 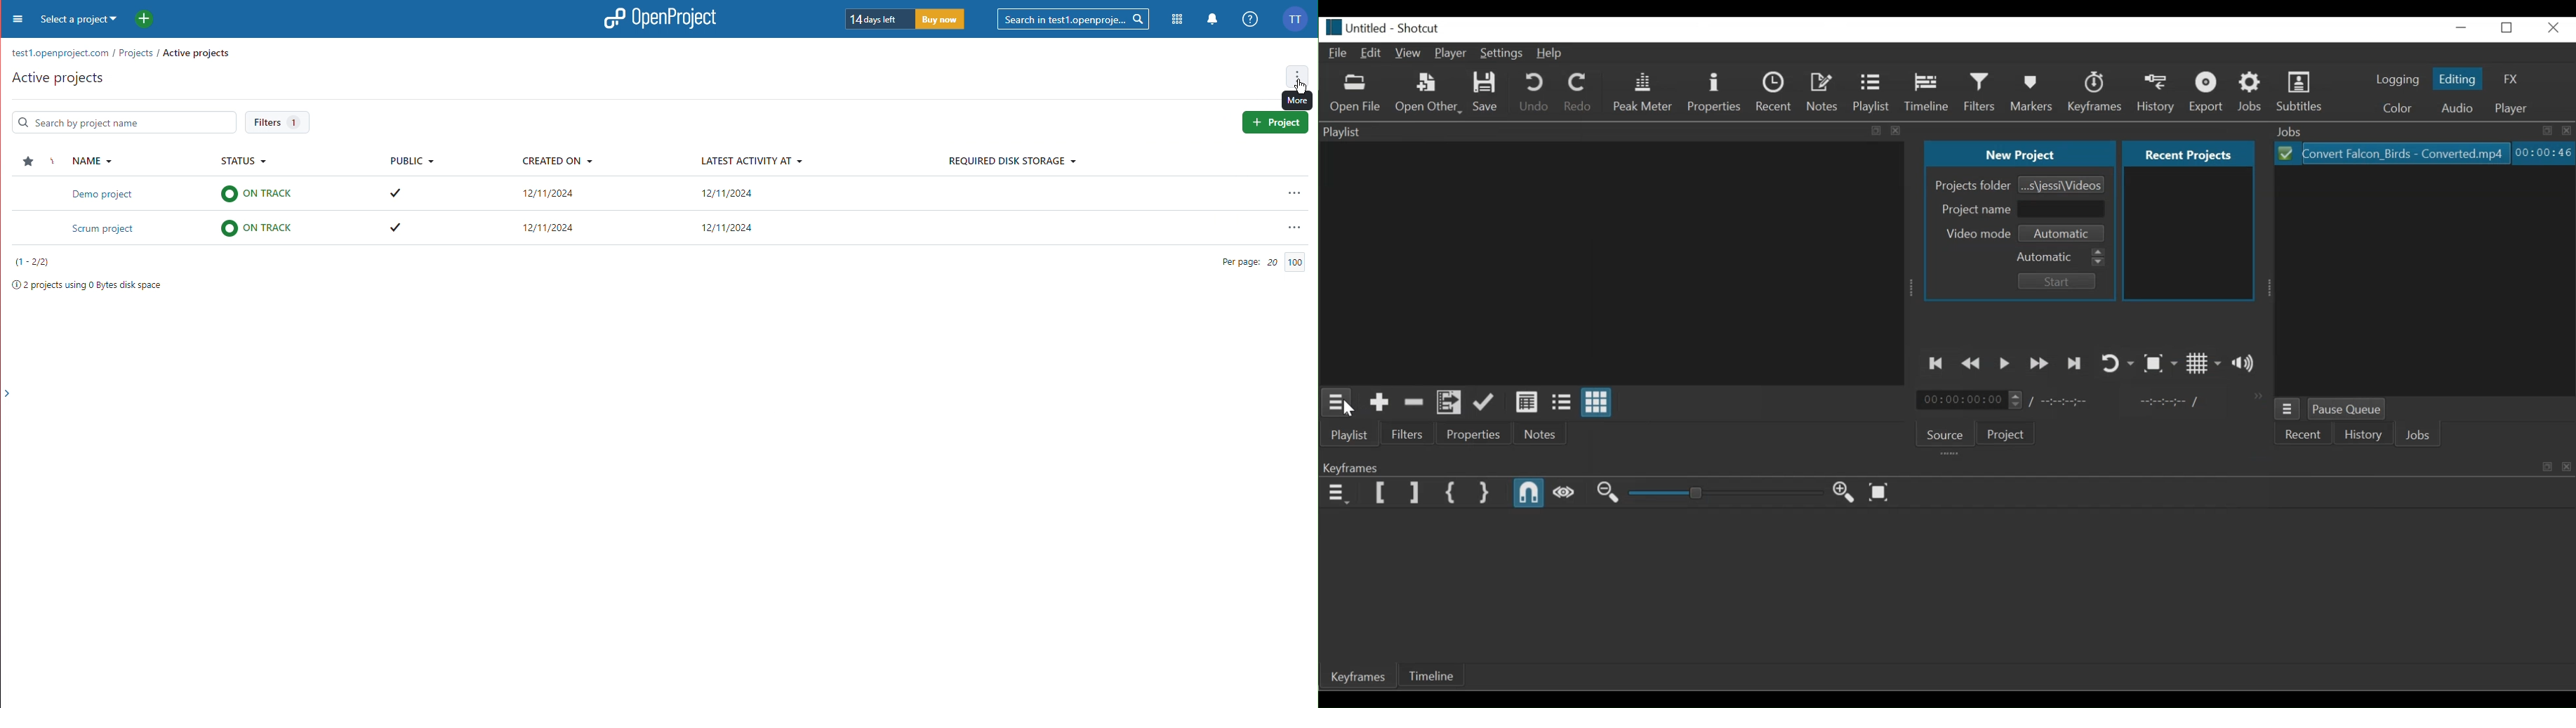 I want to click on Filters, so click(x=277, y=120).